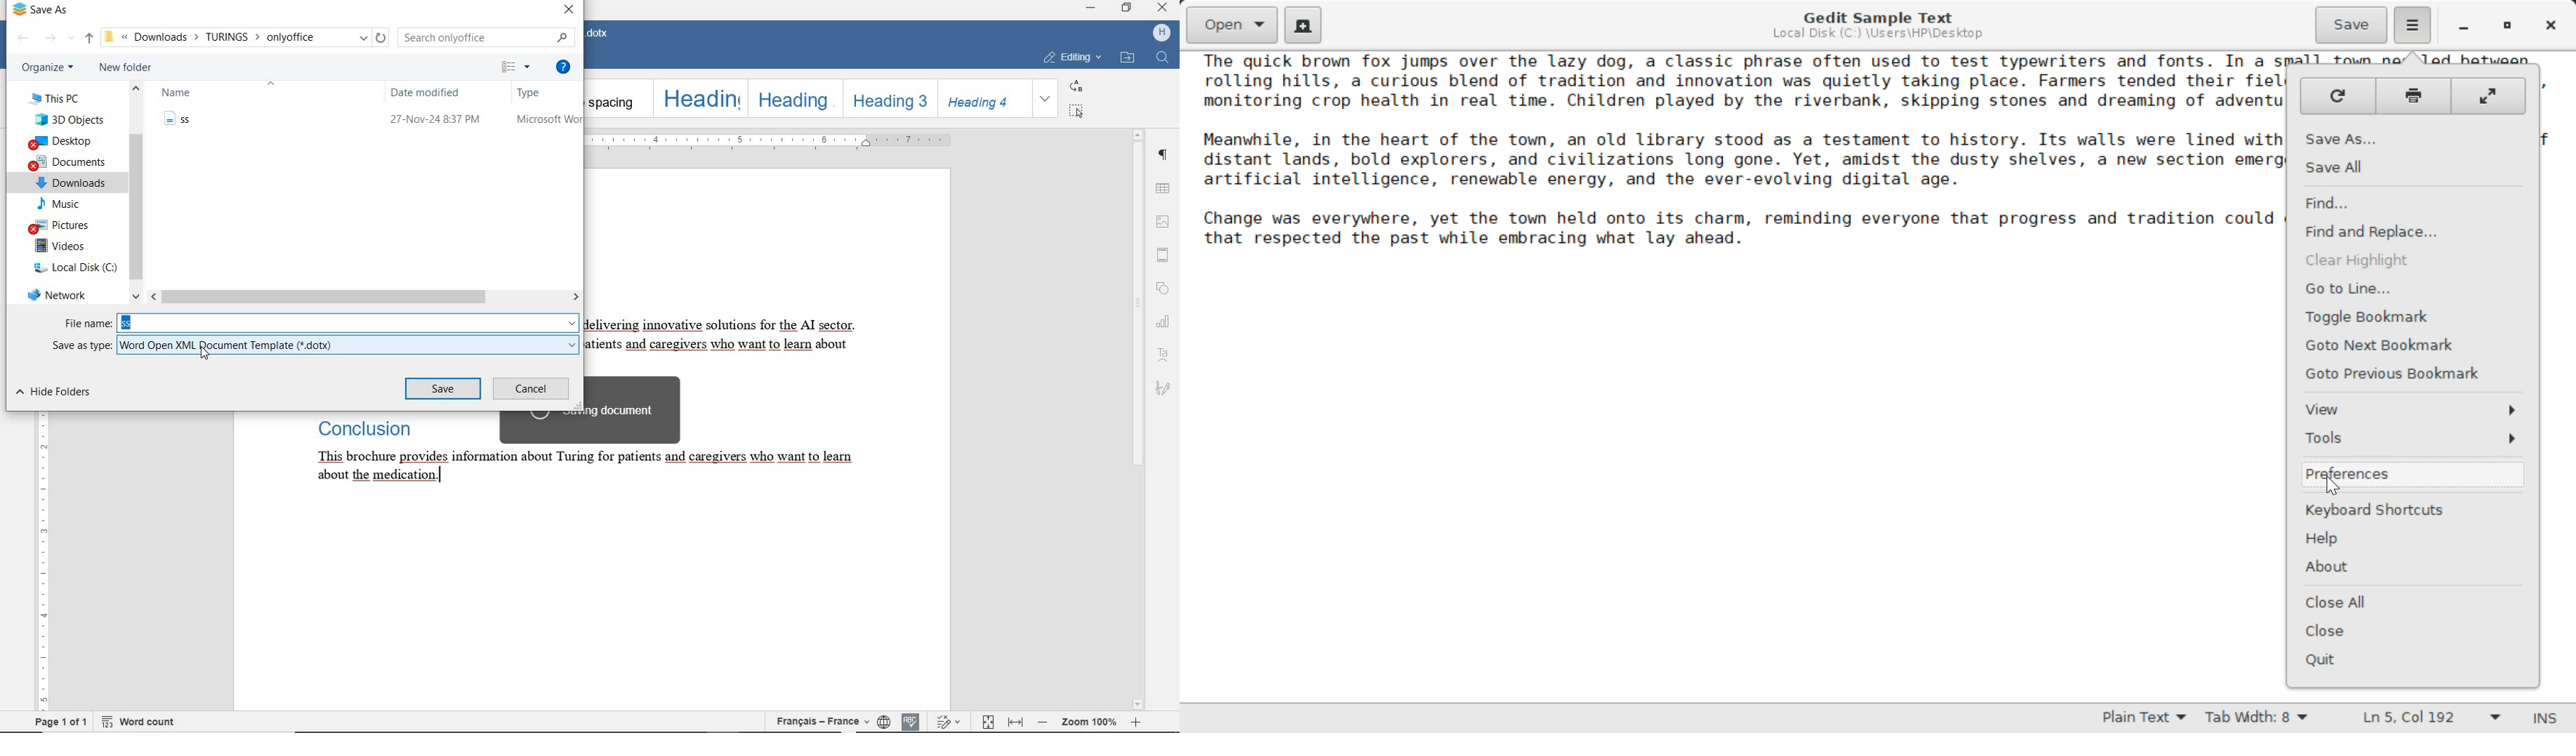  Describe the element at coordinates (64, 225) in the screenshot. I see `PICTURES` at that location.